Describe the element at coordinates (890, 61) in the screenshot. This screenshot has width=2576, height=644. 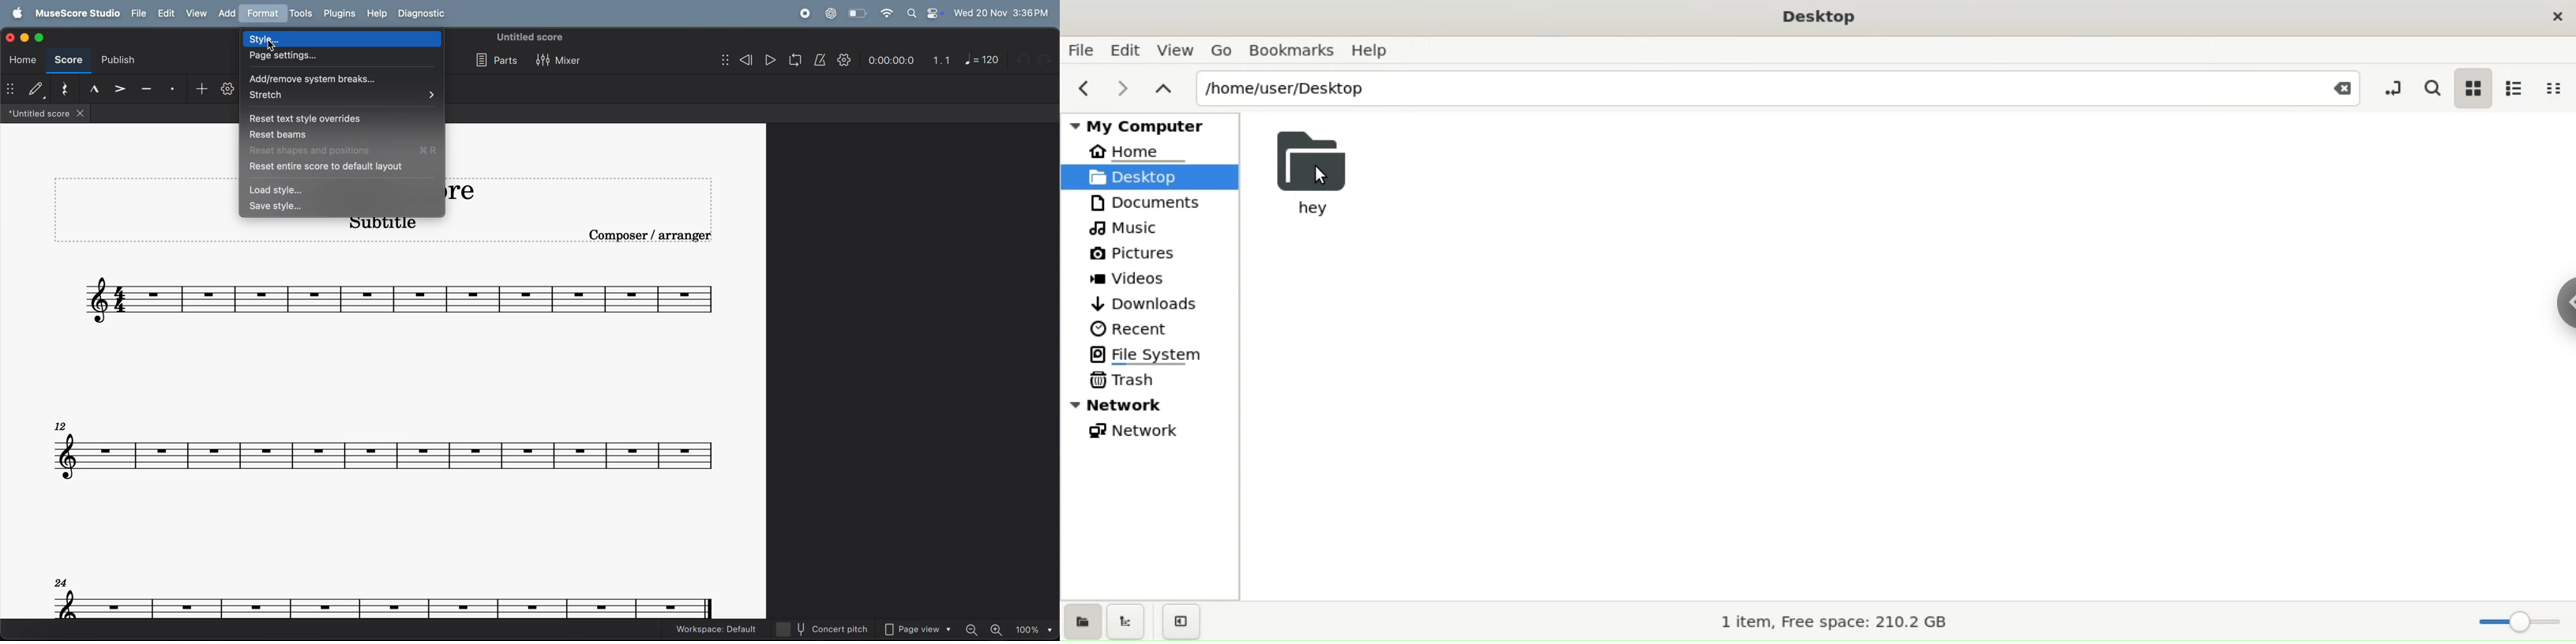
I see `time frame` at that location.